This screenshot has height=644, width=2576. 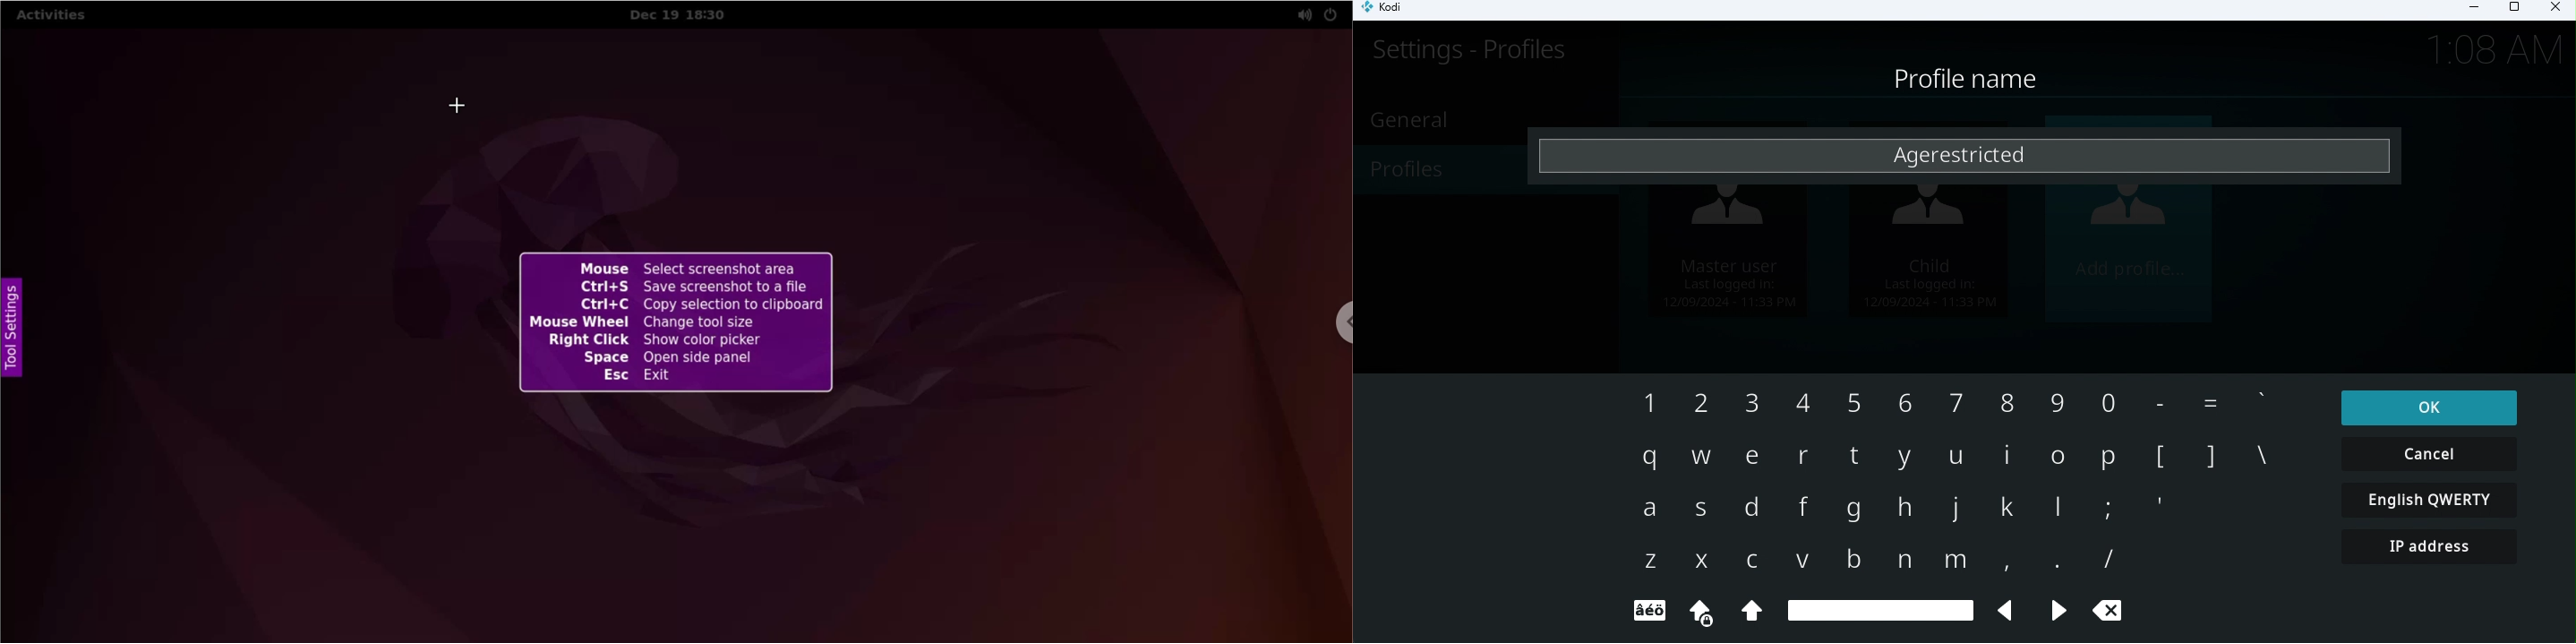 I want to click on Agerestricted, so click(x=1966, y=161).